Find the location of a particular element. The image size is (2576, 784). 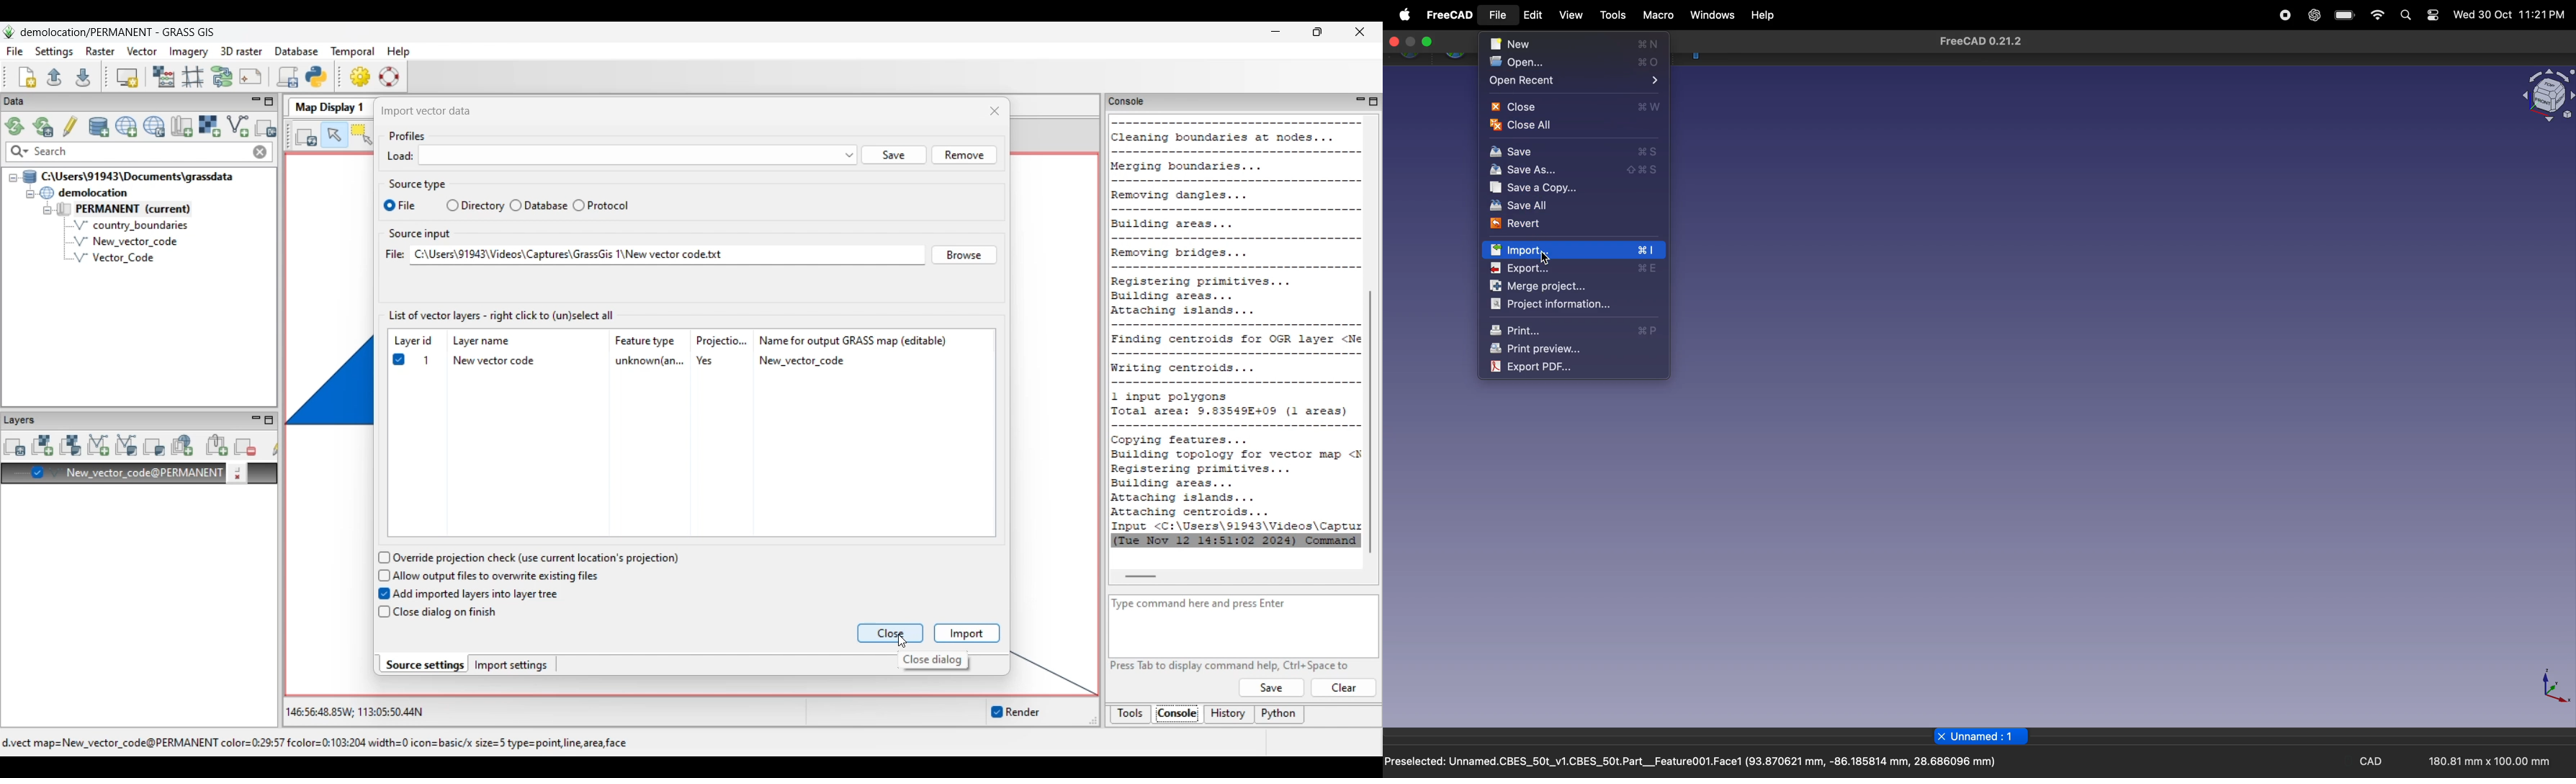

save all is located at coordinates (1567, 207).